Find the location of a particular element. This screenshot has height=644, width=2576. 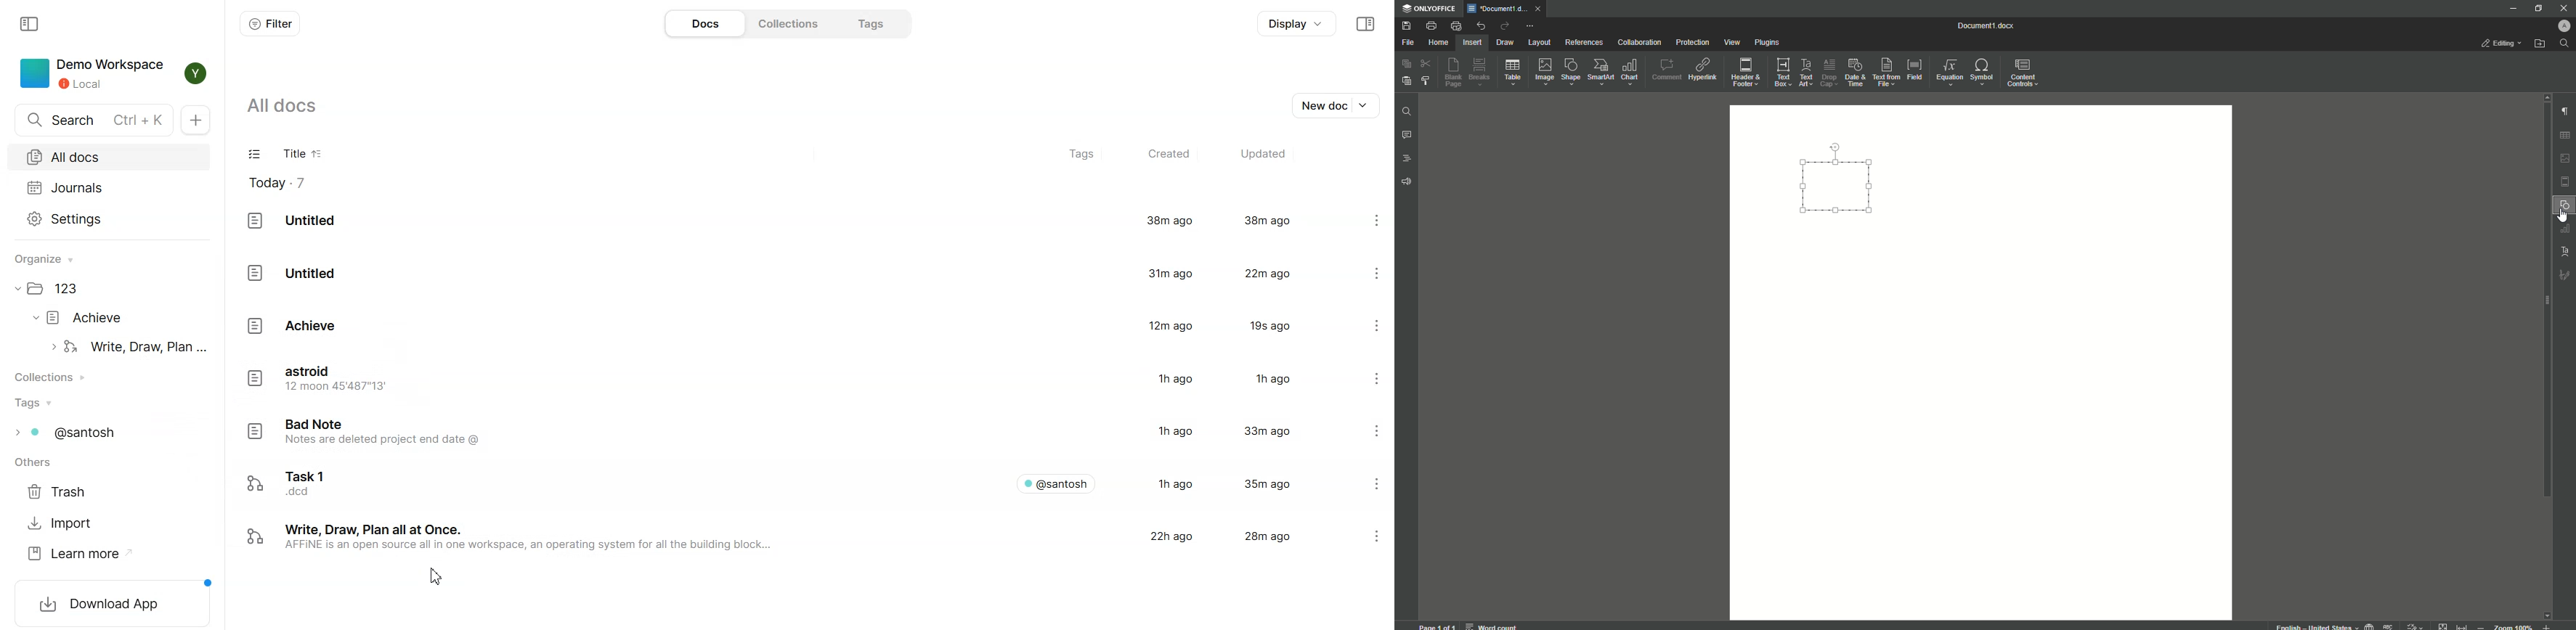

Text Art is located at coordinates (1804, 74).